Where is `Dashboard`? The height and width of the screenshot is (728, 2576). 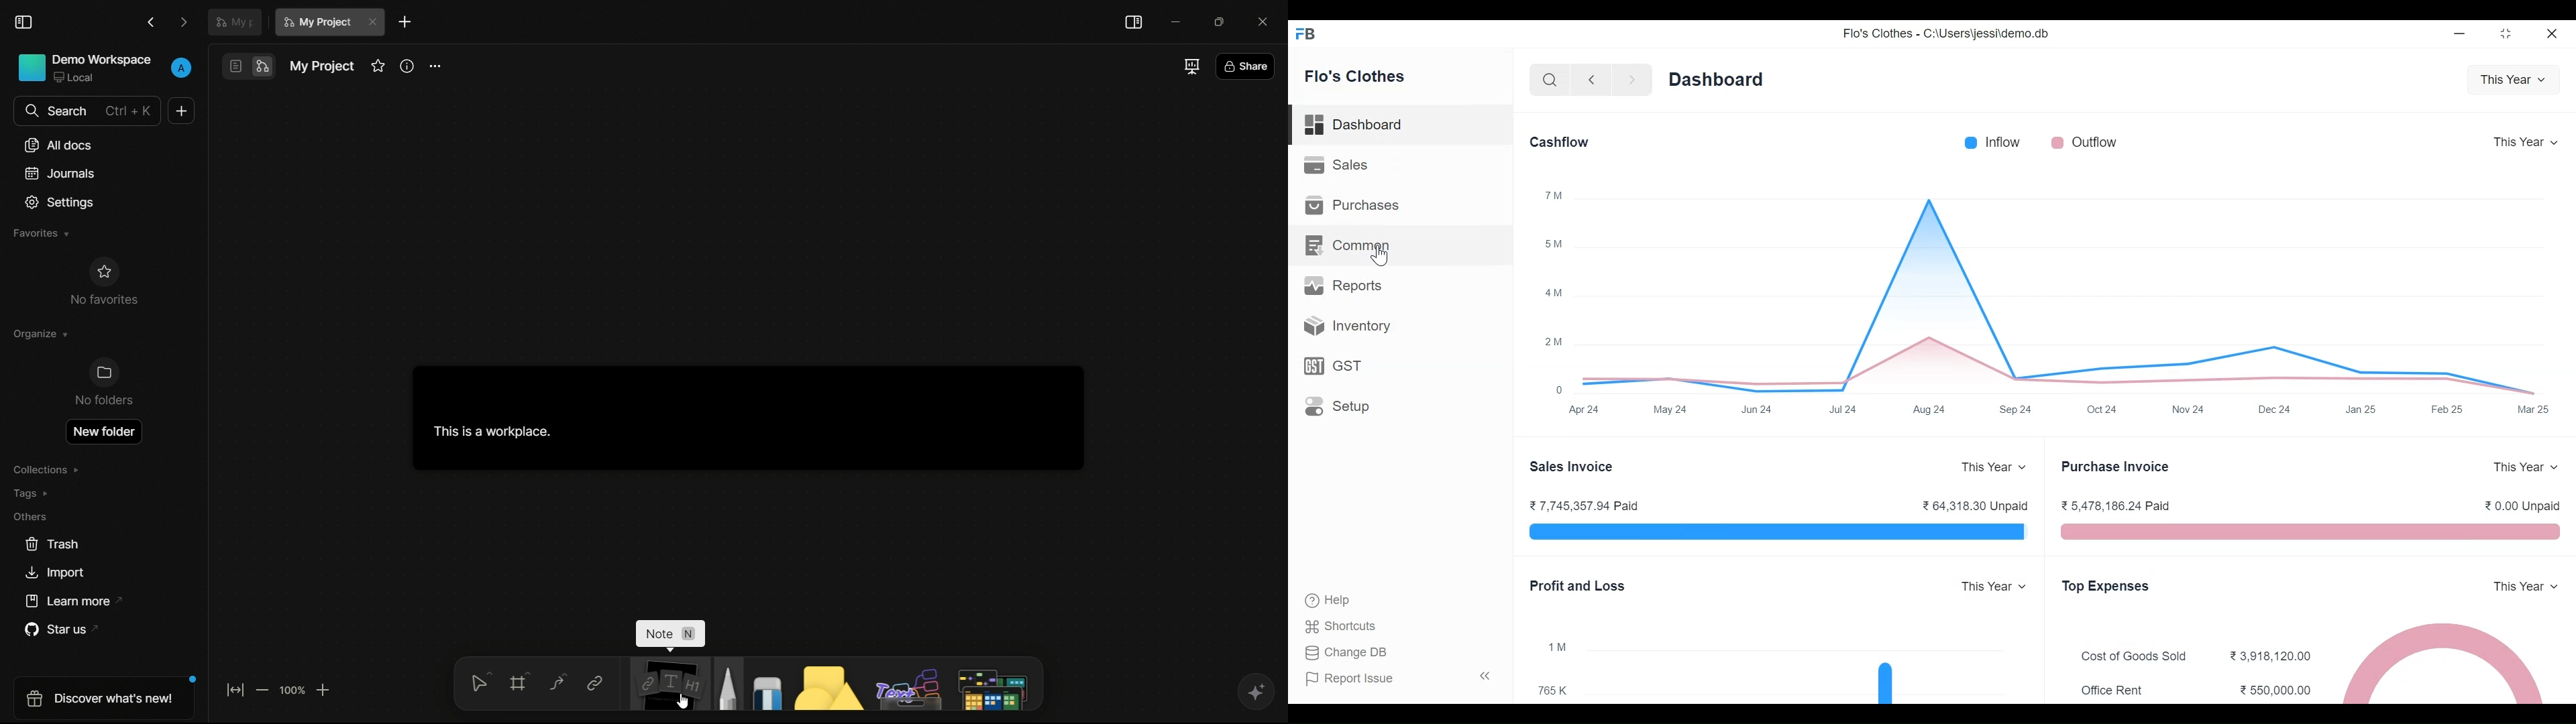 Dashboard is located at coordinates (1401, 125).